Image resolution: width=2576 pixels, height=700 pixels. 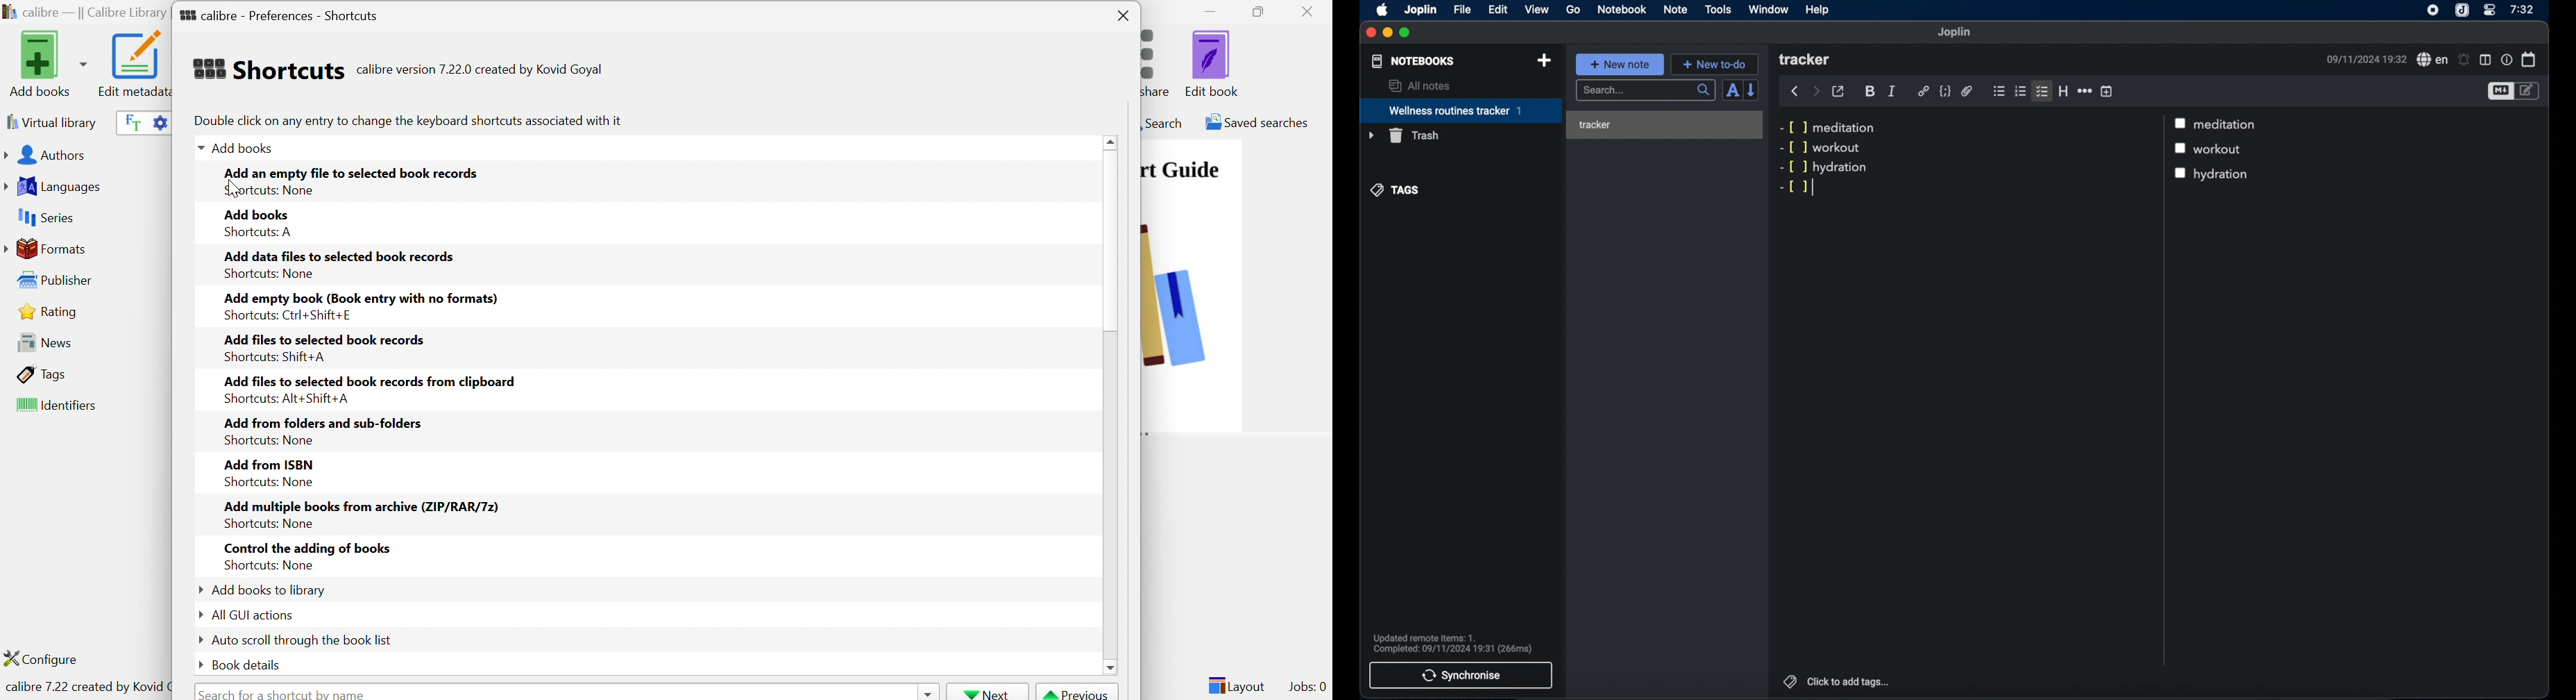 I want to click on meditation, so click(x=2228, y=124).